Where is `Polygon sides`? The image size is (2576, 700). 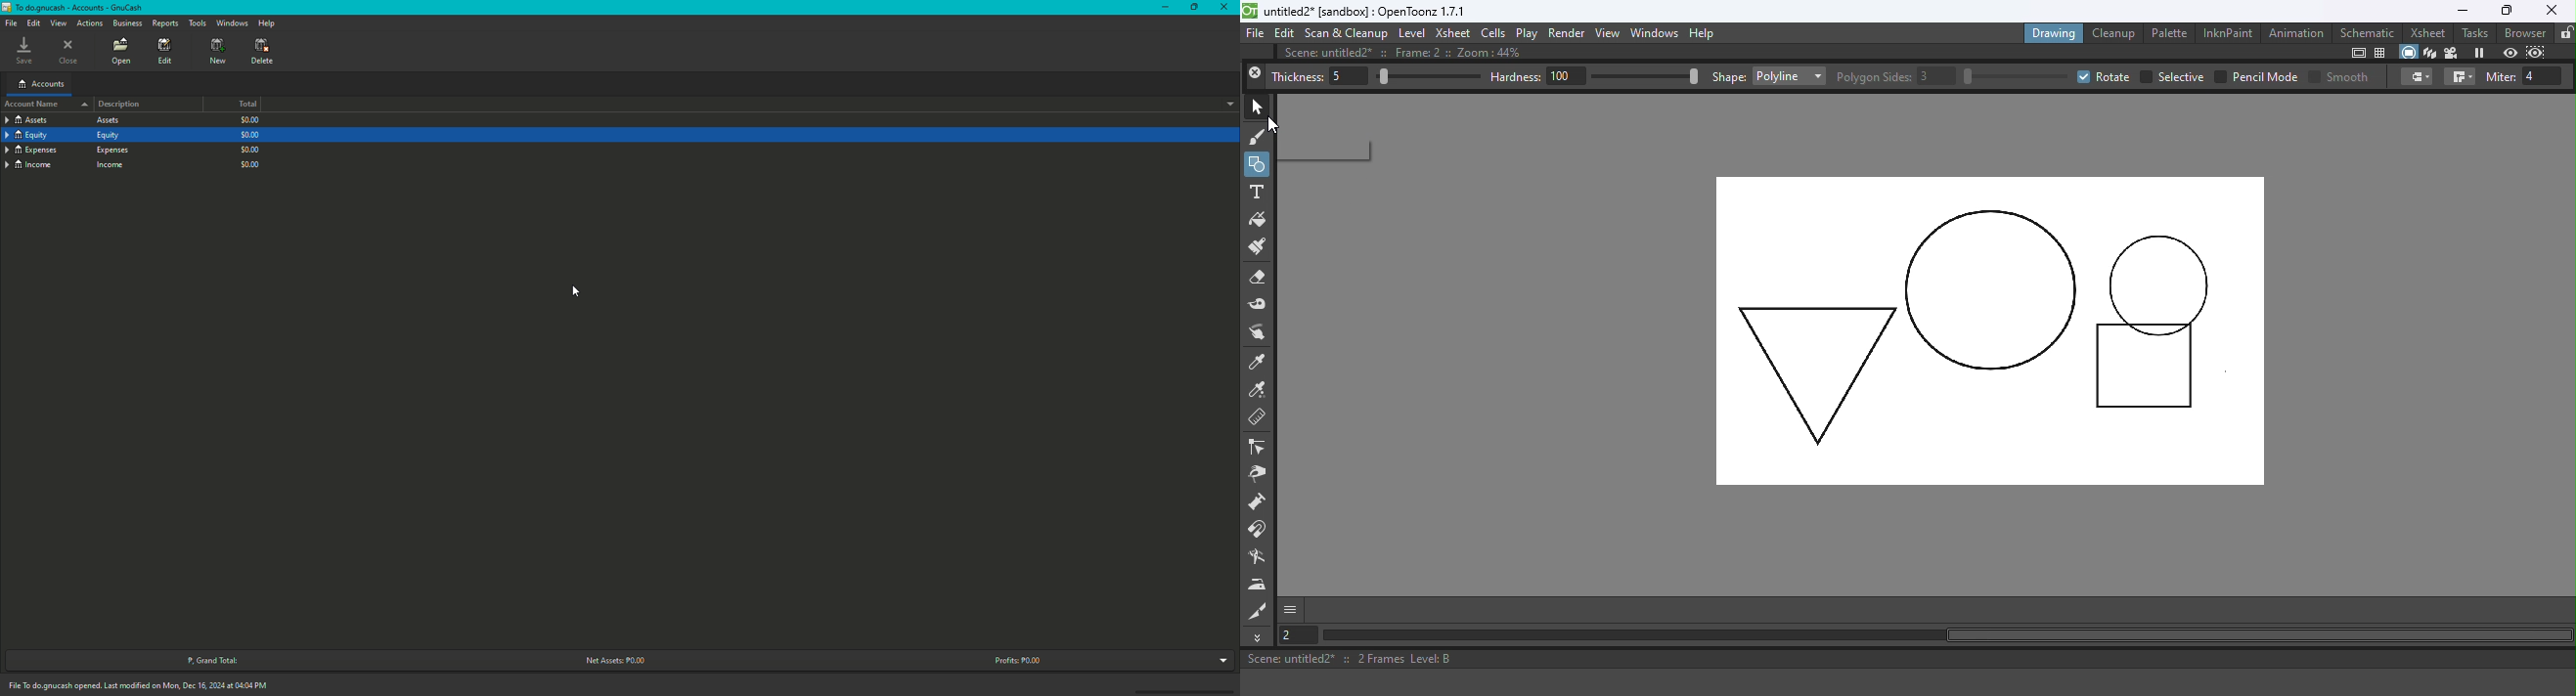 Polygon sides is located at coordinates (1895, 75).